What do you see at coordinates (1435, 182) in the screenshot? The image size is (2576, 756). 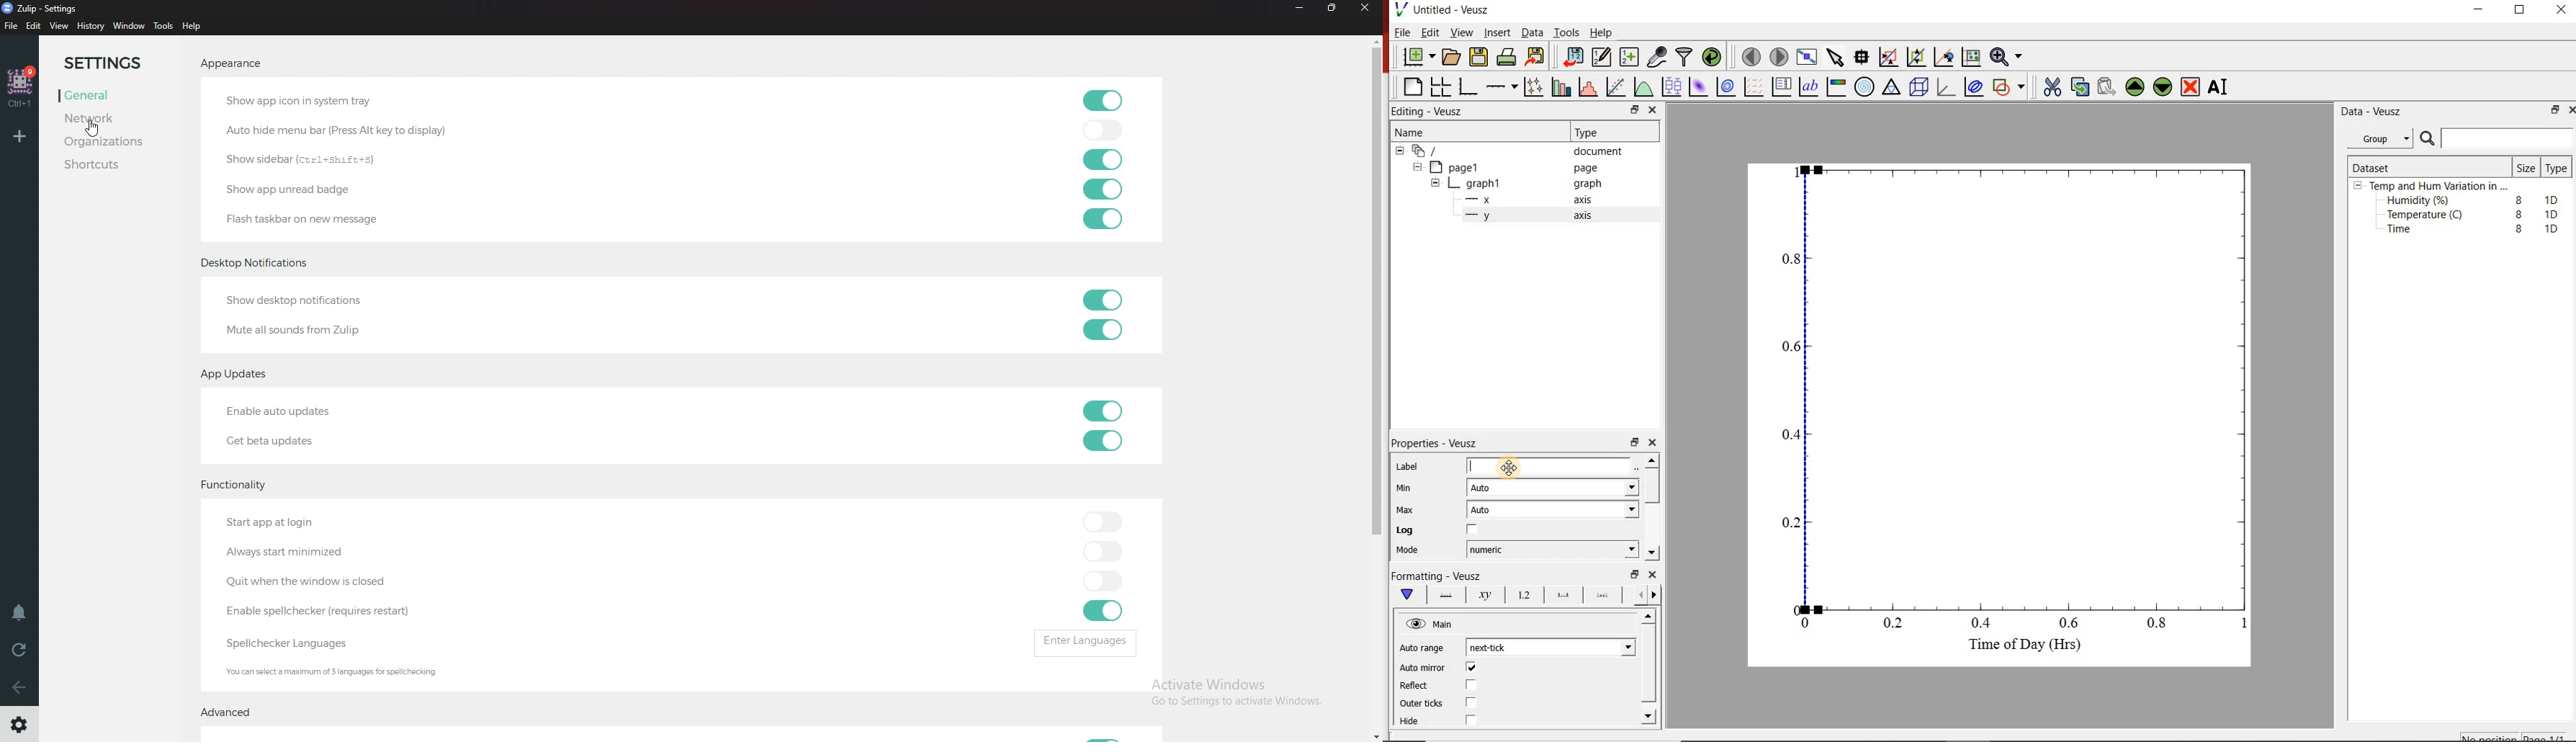 I see `hide sub menu` at bounding box center [1435, 182].